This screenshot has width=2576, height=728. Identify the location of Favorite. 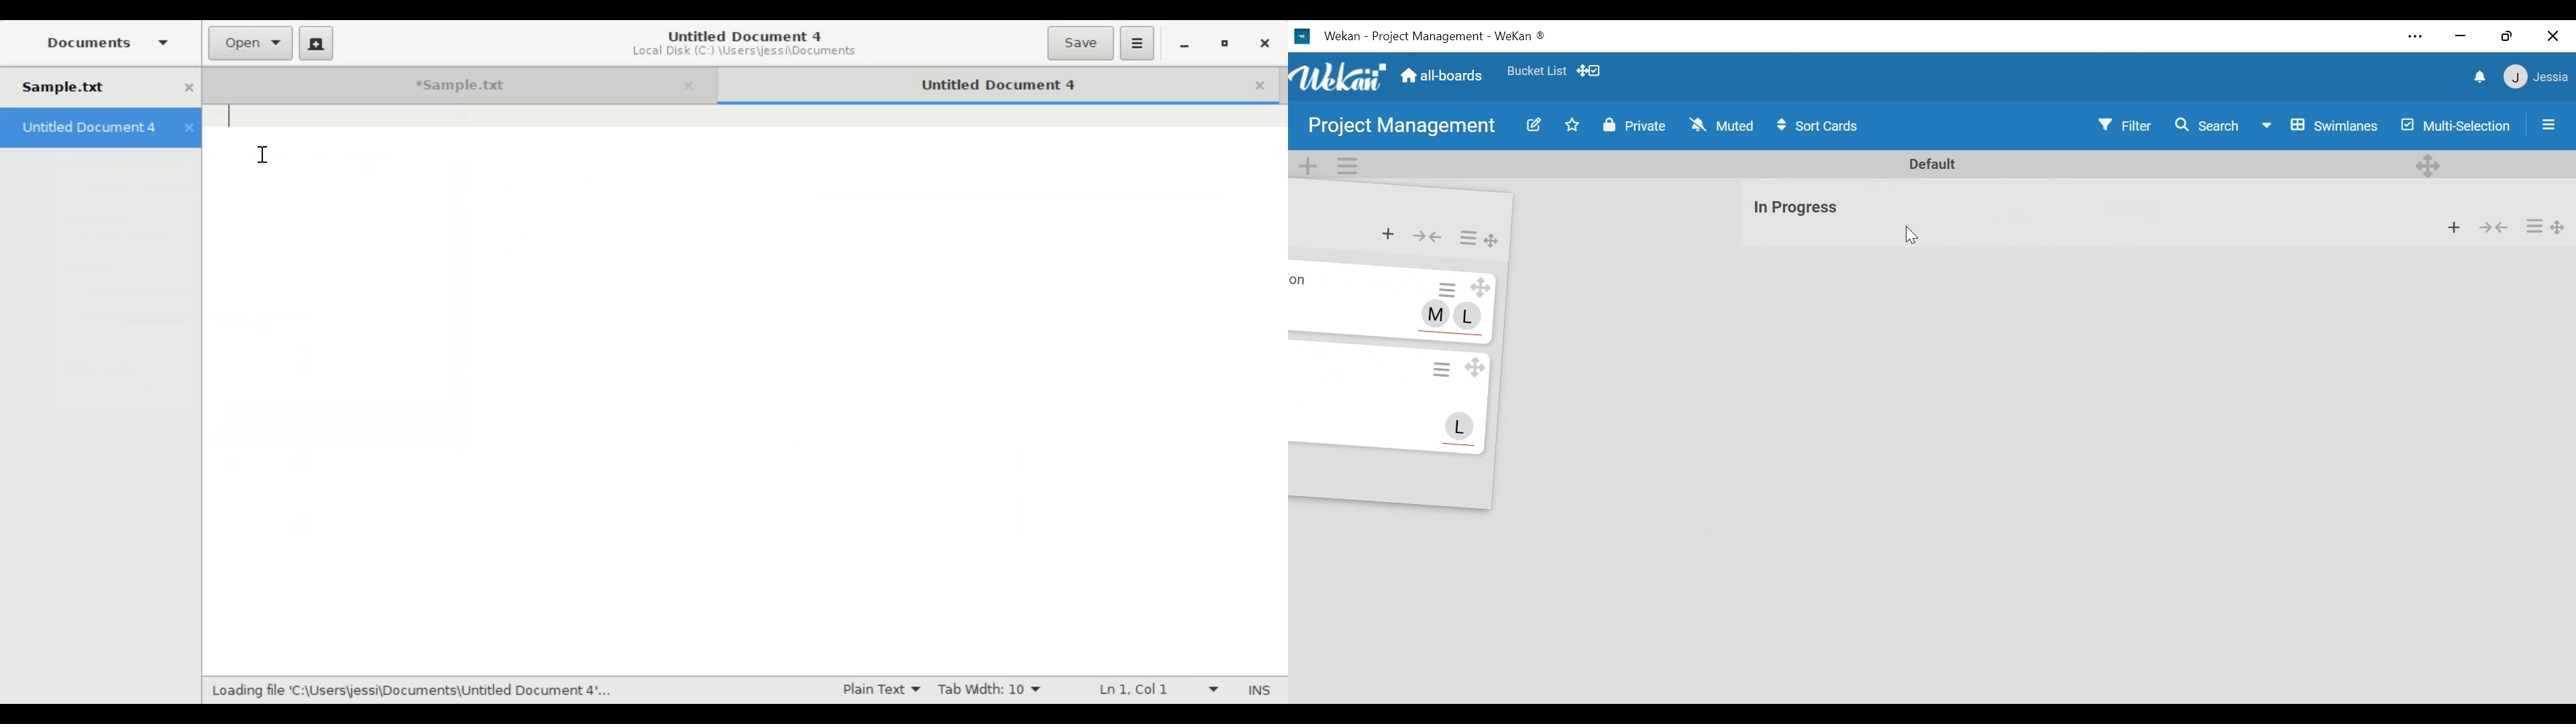
(1536, 71).